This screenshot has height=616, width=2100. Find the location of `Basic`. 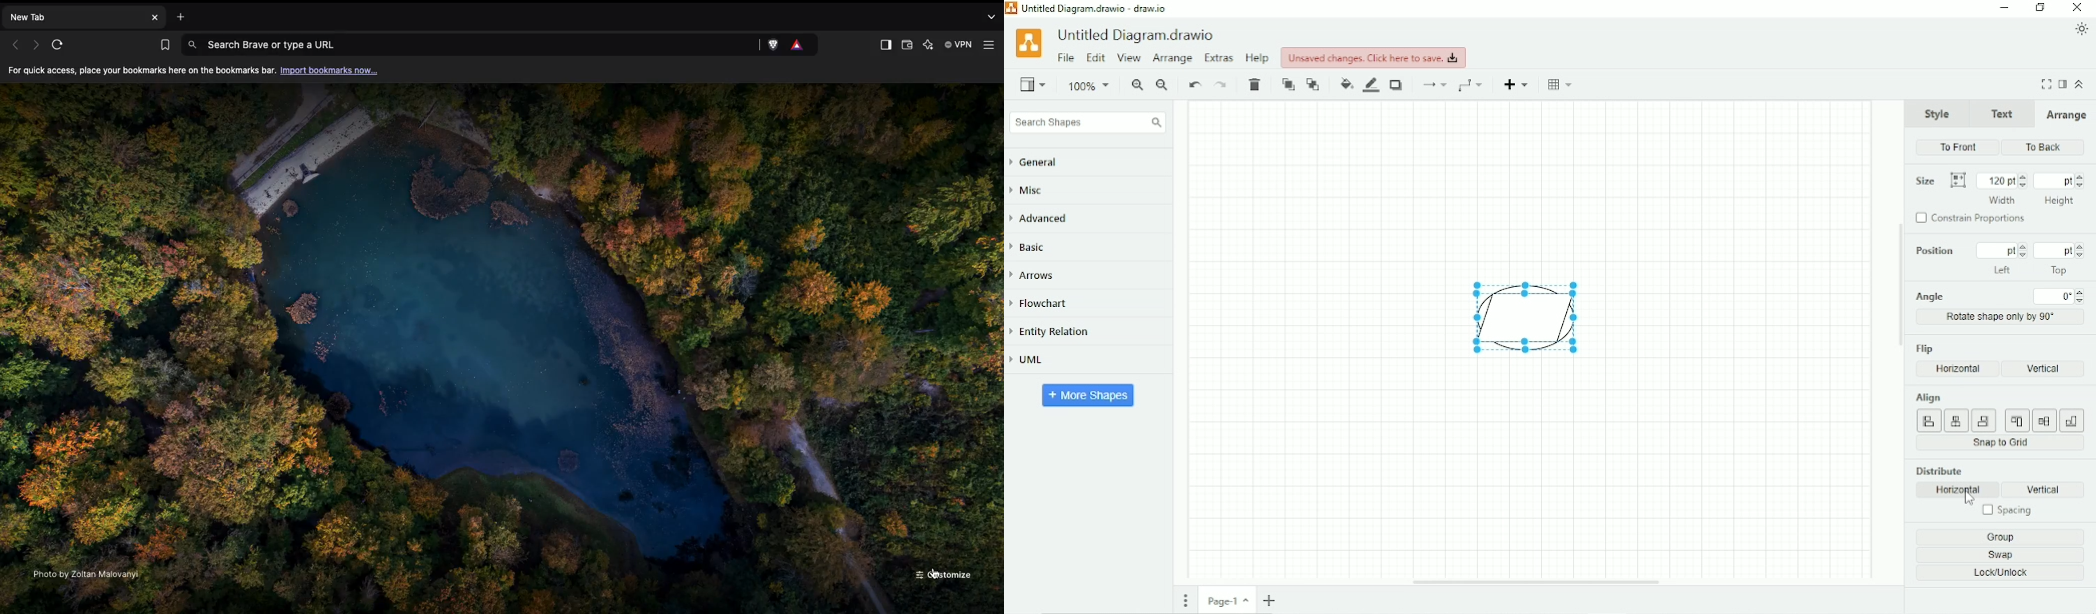

Basic is located at coordinates (1032, 246).